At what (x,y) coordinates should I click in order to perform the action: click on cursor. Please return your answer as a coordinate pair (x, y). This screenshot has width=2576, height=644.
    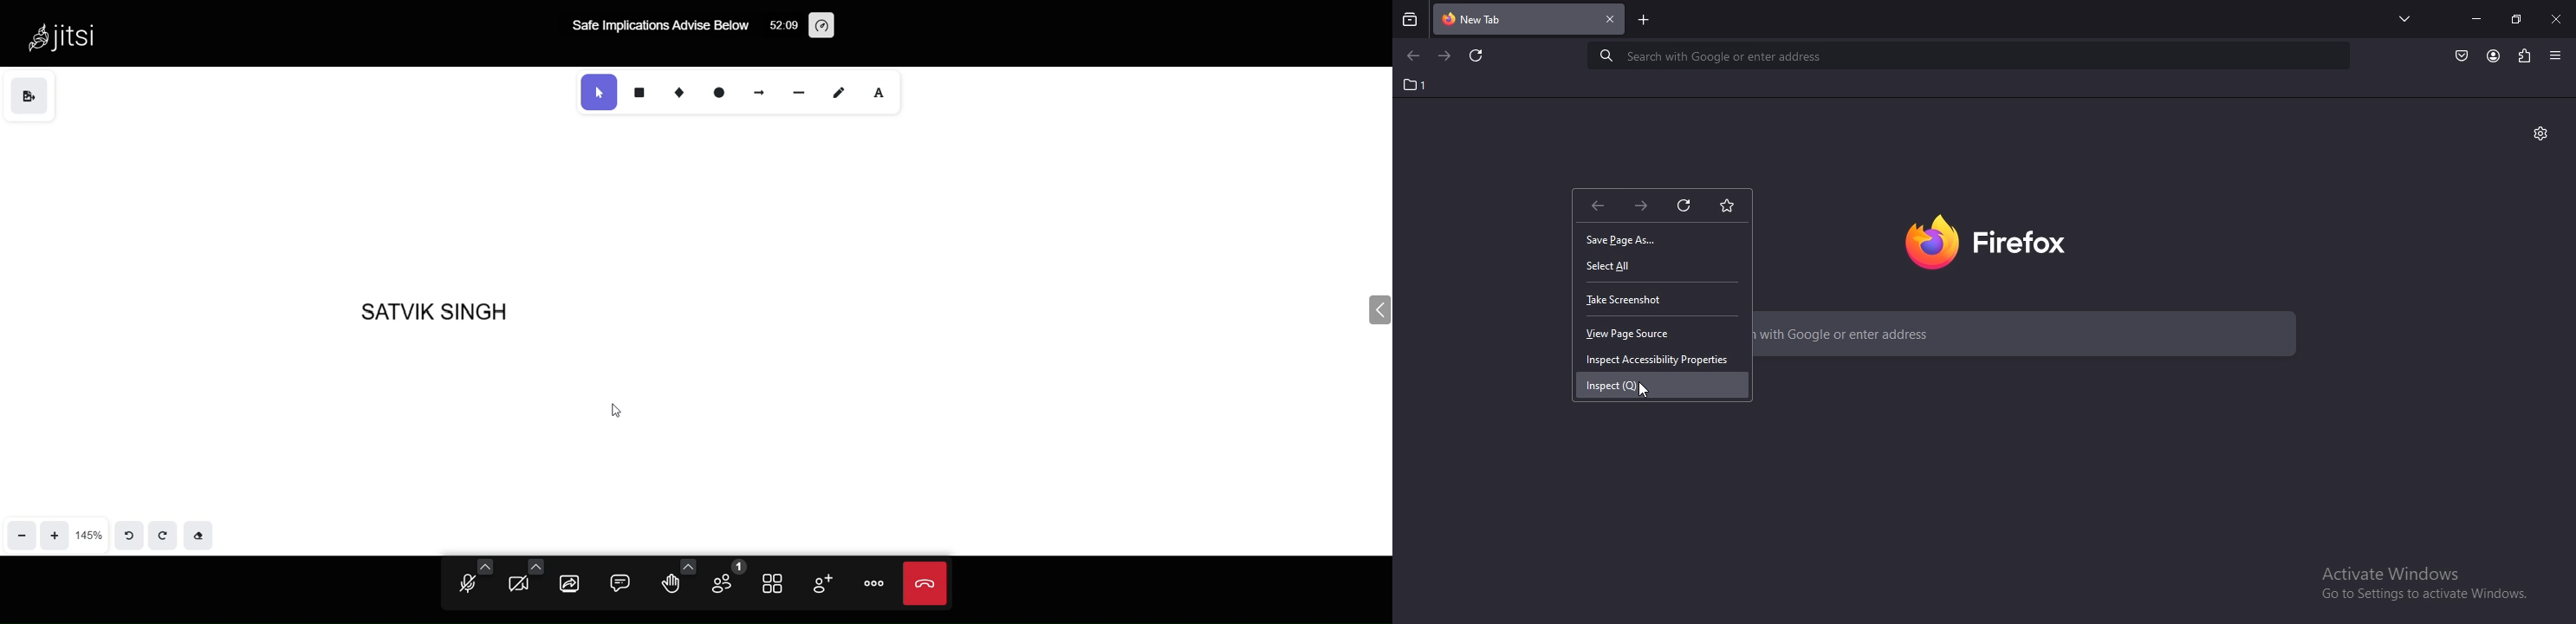
    Looking at the image, I should click on (616, 411).